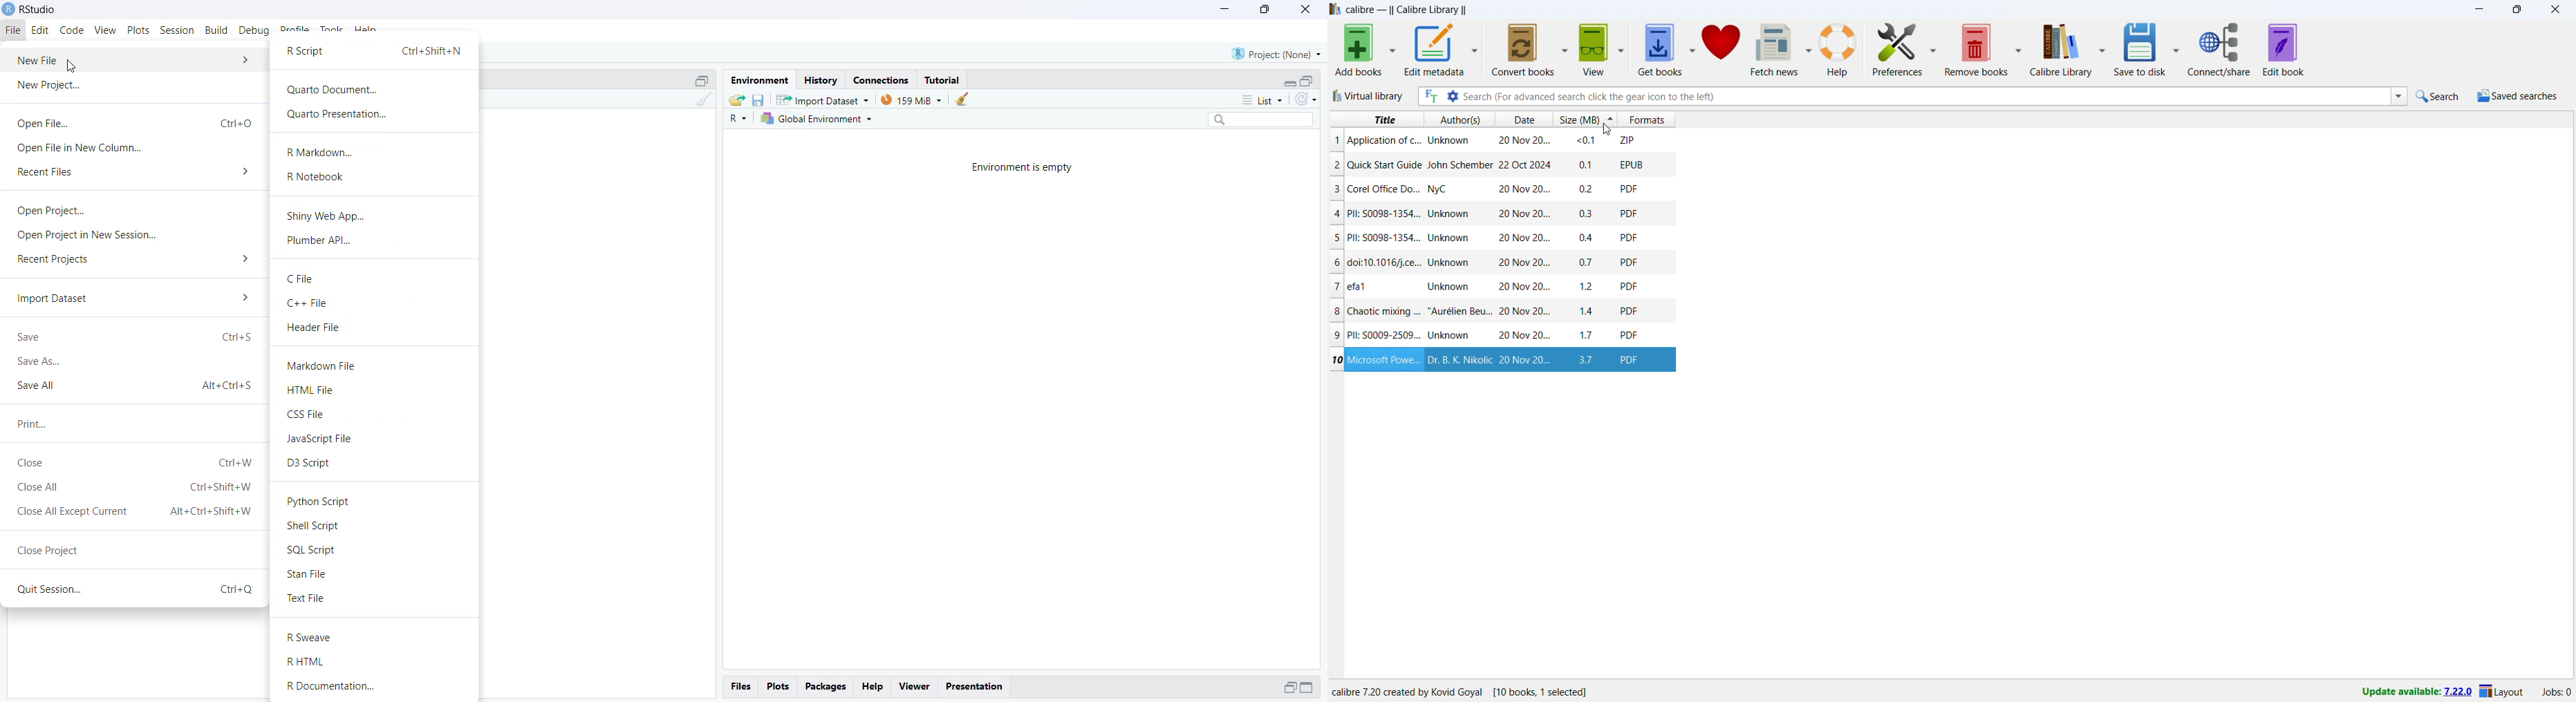 The height and width of the screenshot is (728, 2576). I want to click on Recent Projects >, so click(135, 260).